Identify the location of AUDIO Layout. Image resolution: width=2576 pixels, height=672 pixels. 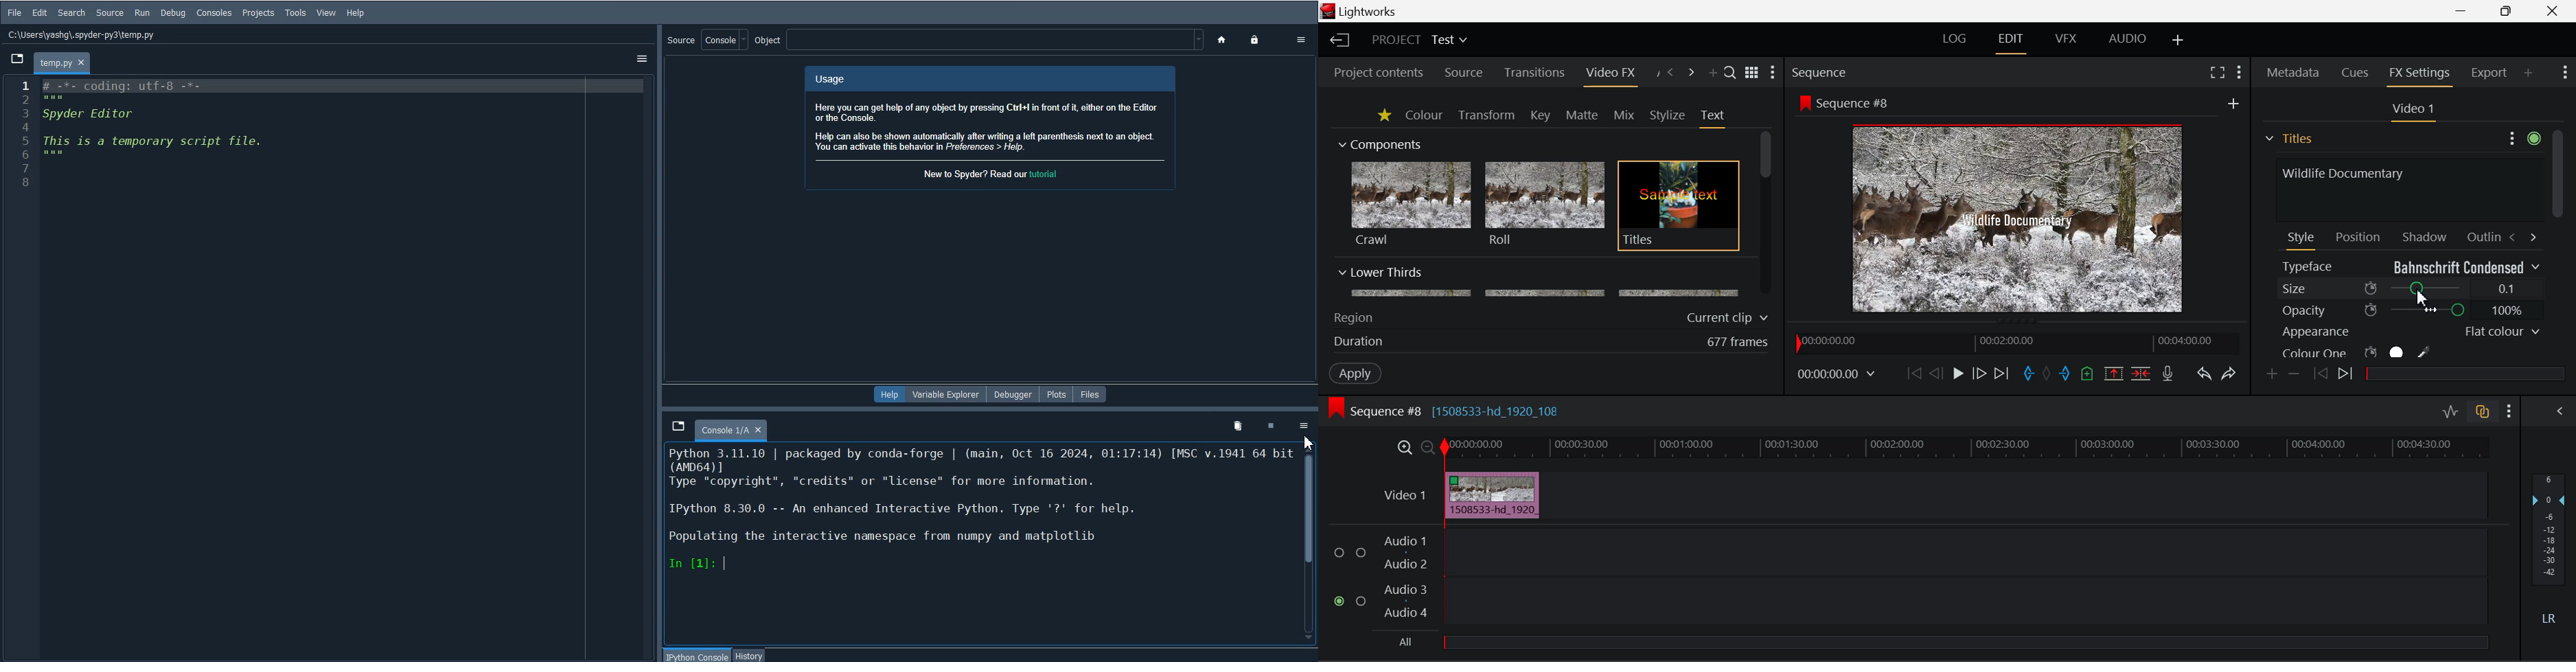
(2127, 40).